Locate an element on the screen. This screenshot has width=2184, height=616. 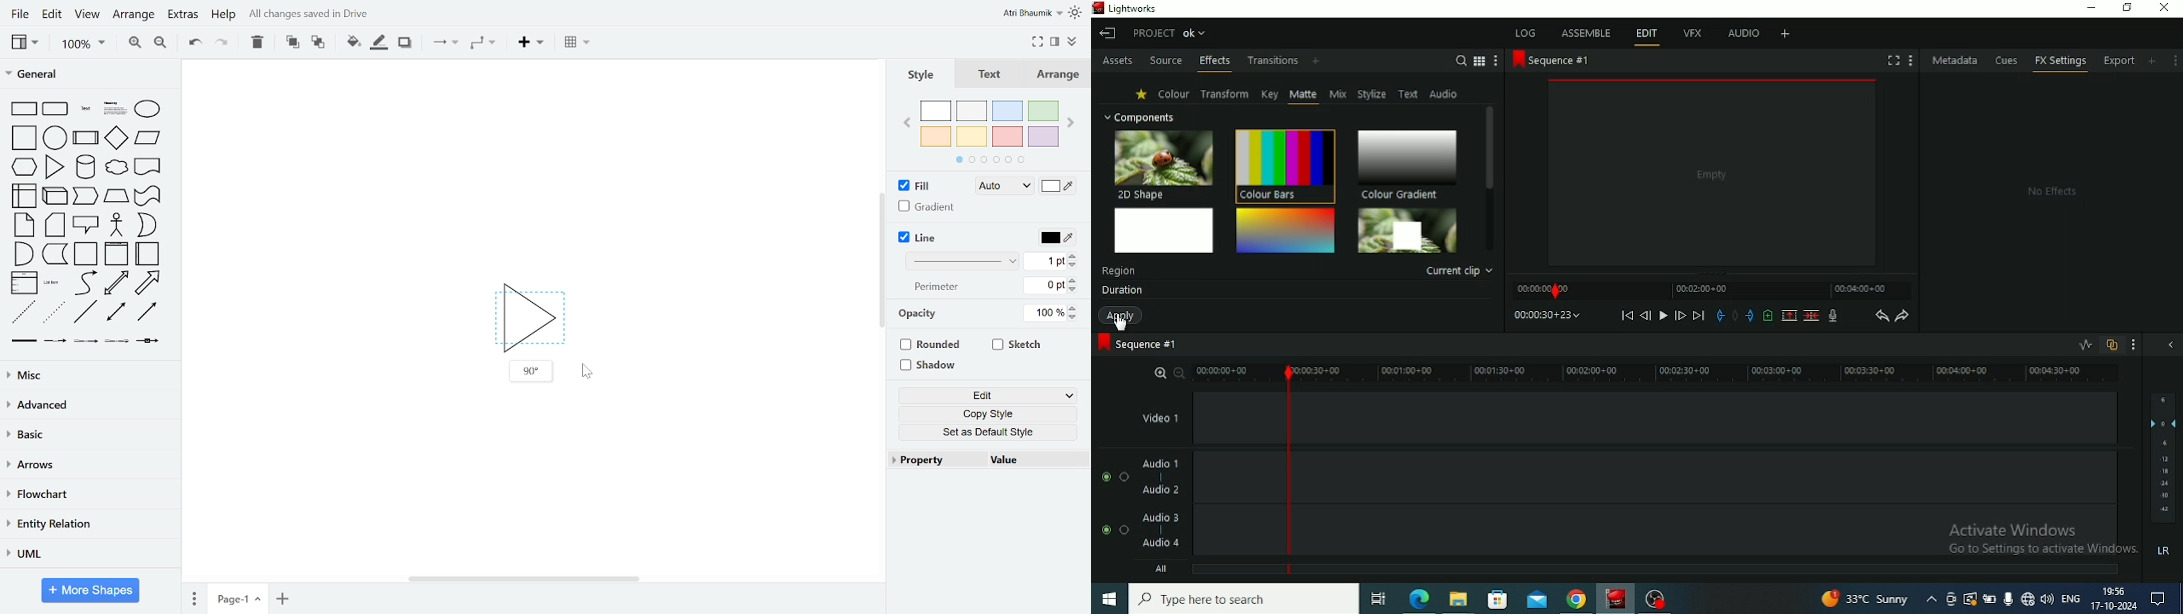
line color is located at coordinates (1057, 237).